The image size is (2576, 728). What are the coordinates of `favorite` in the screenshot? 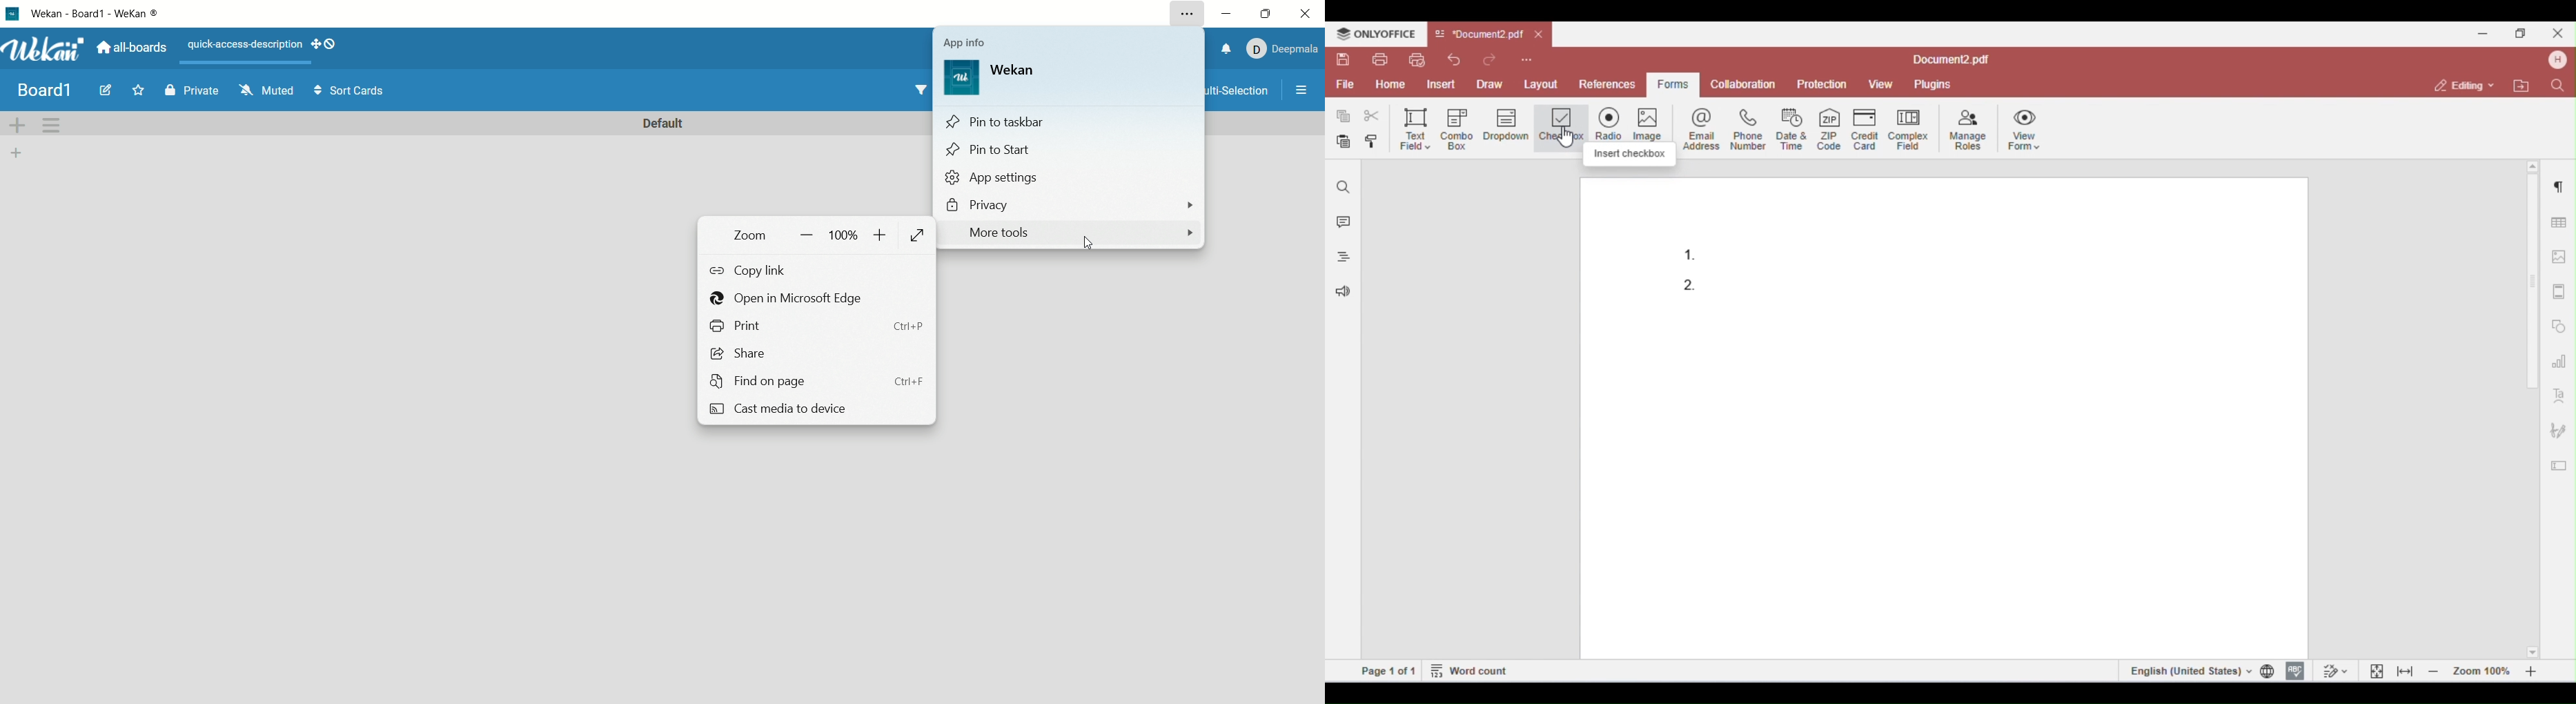 It's located at (140, 89).